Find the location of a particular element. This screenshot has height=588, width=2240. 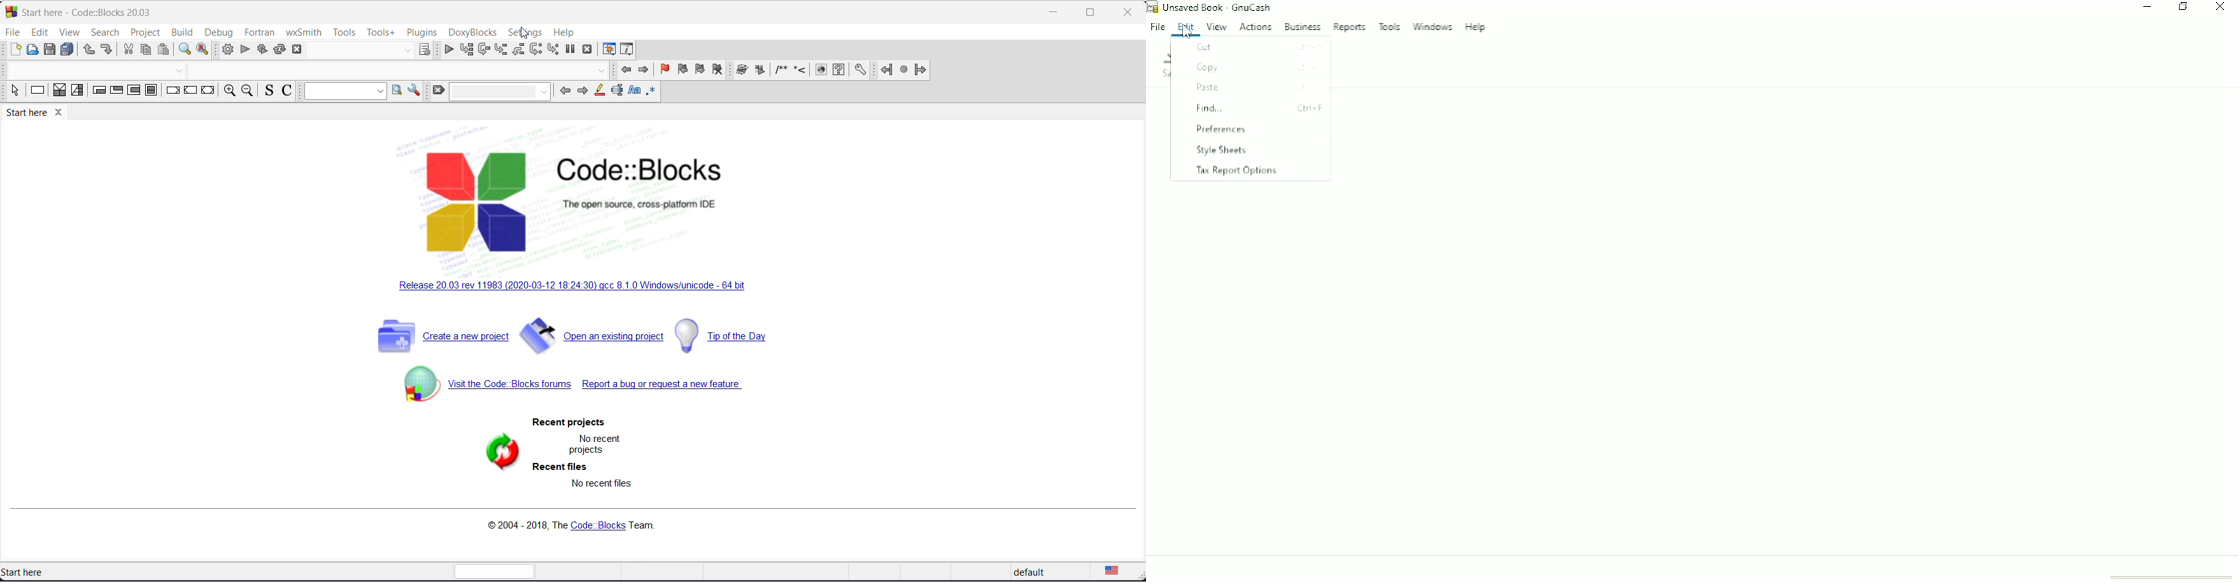

no recent files is located at coordinates (600, 484).